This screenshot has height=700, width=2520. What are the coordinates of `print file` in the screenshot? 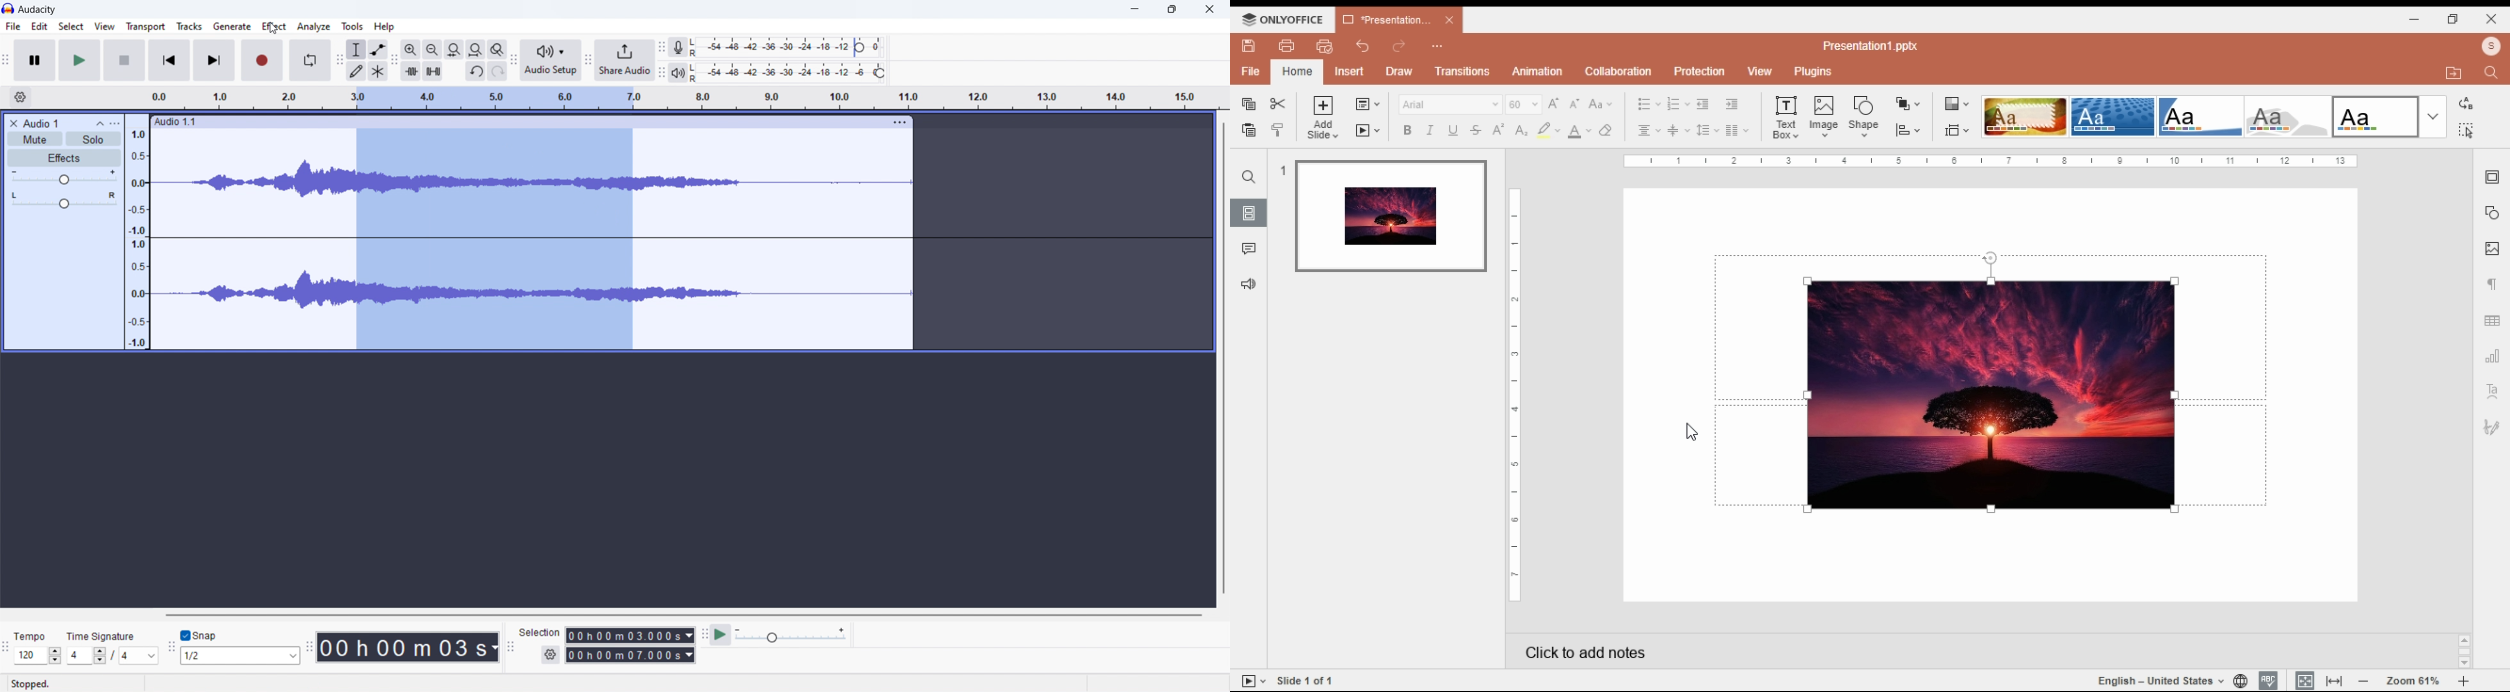 It's located at (1286, 46).